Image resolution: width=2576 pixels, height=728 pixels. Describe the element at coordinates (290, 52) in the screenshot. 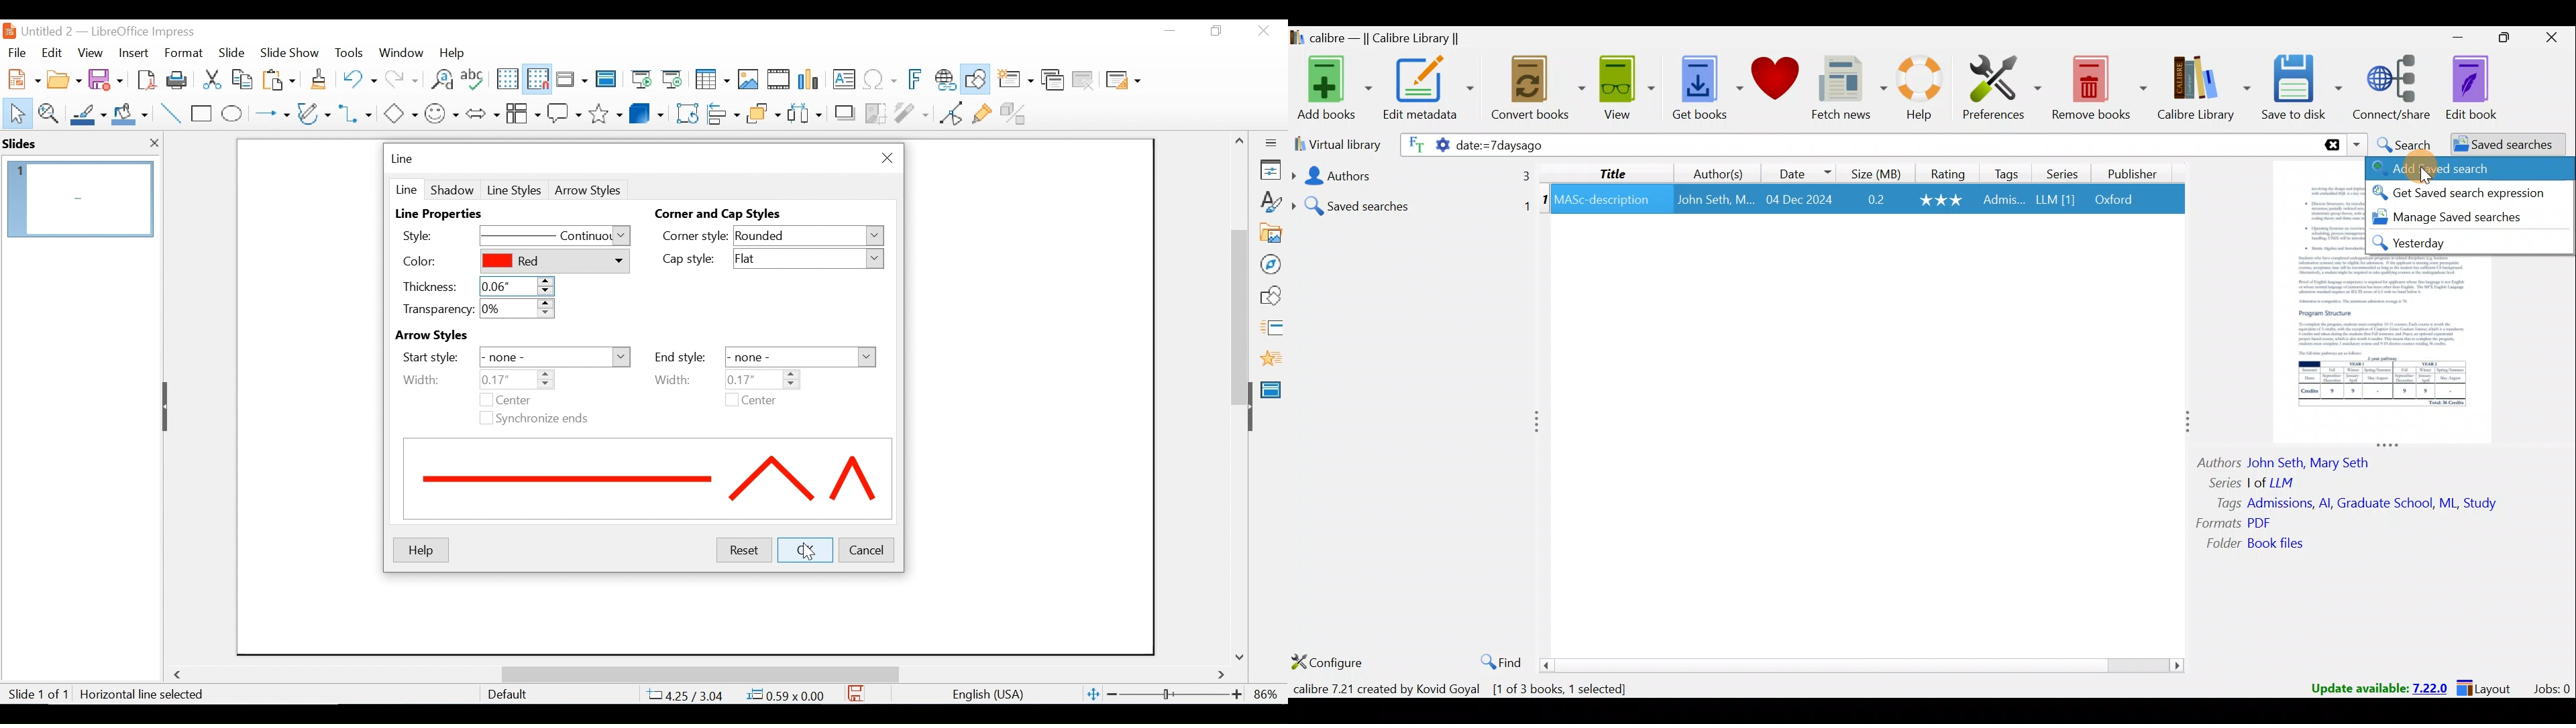

I see `Slide Show` at that location.